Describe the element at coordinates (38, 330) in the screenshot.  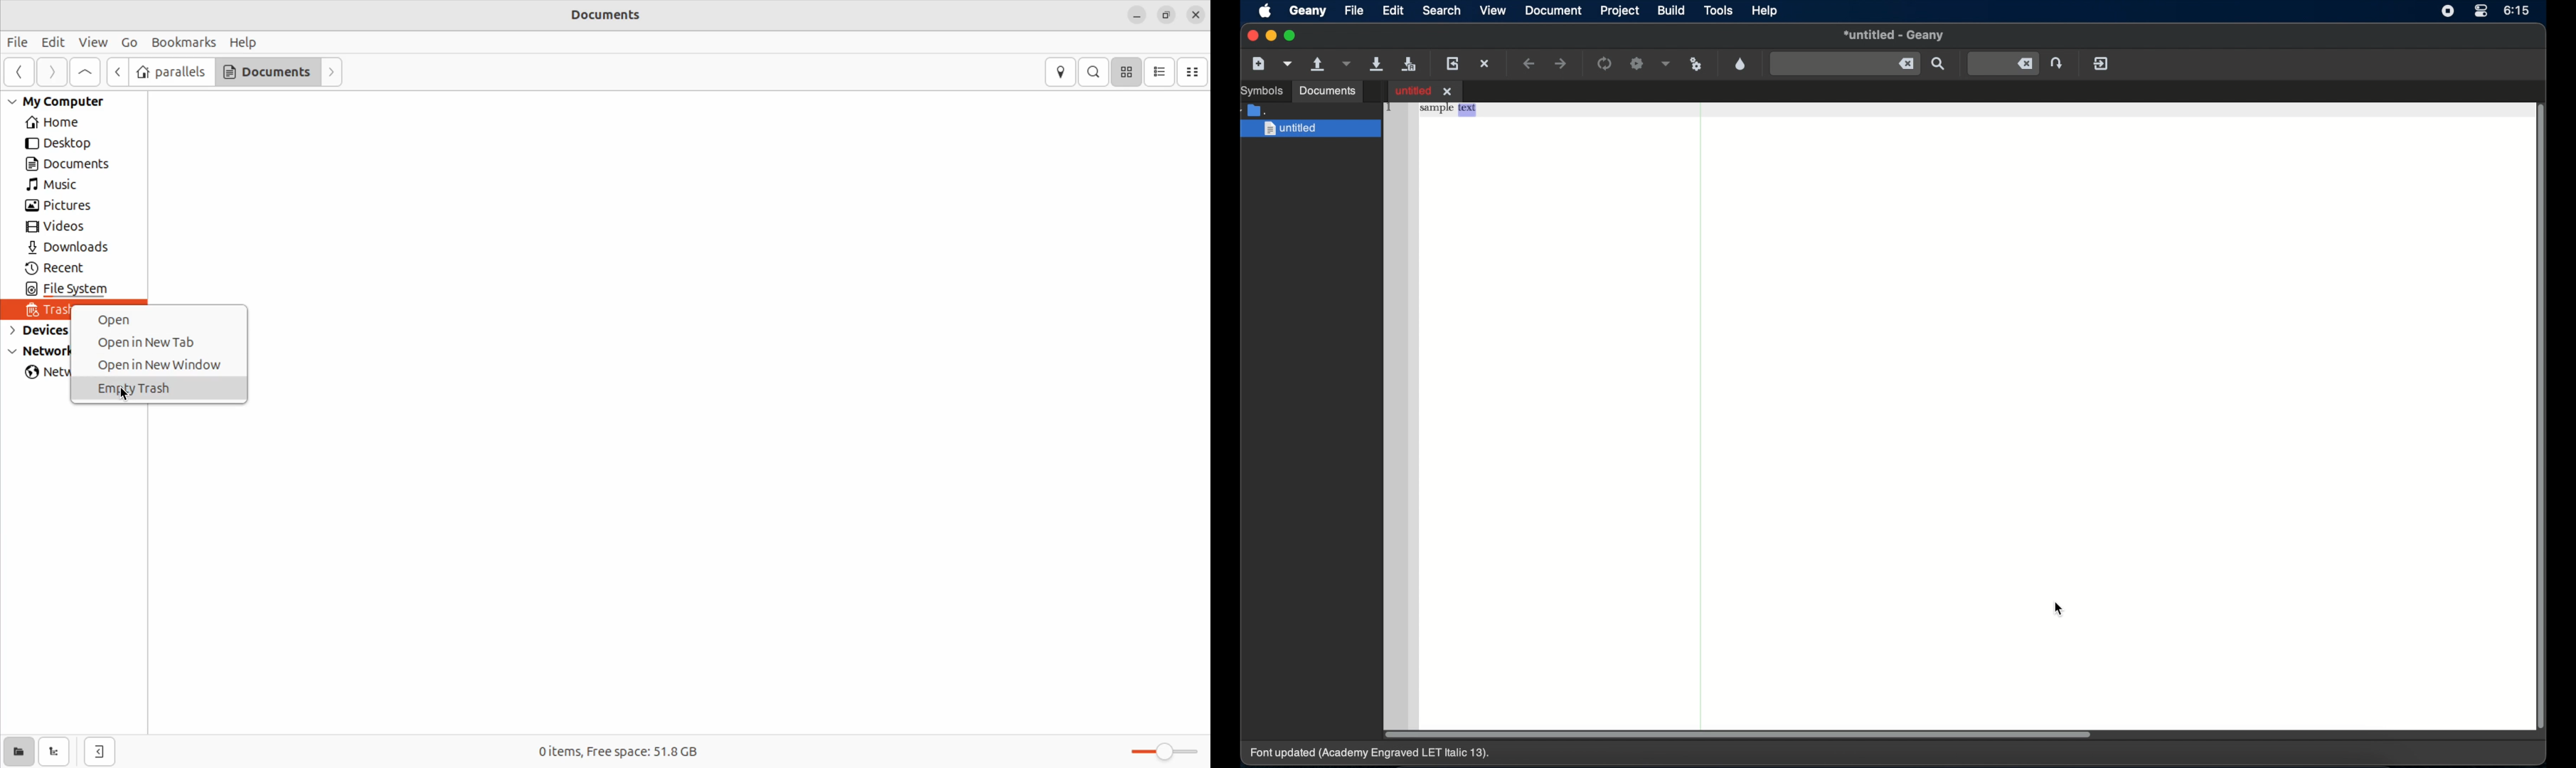
I see `devices` at that location.